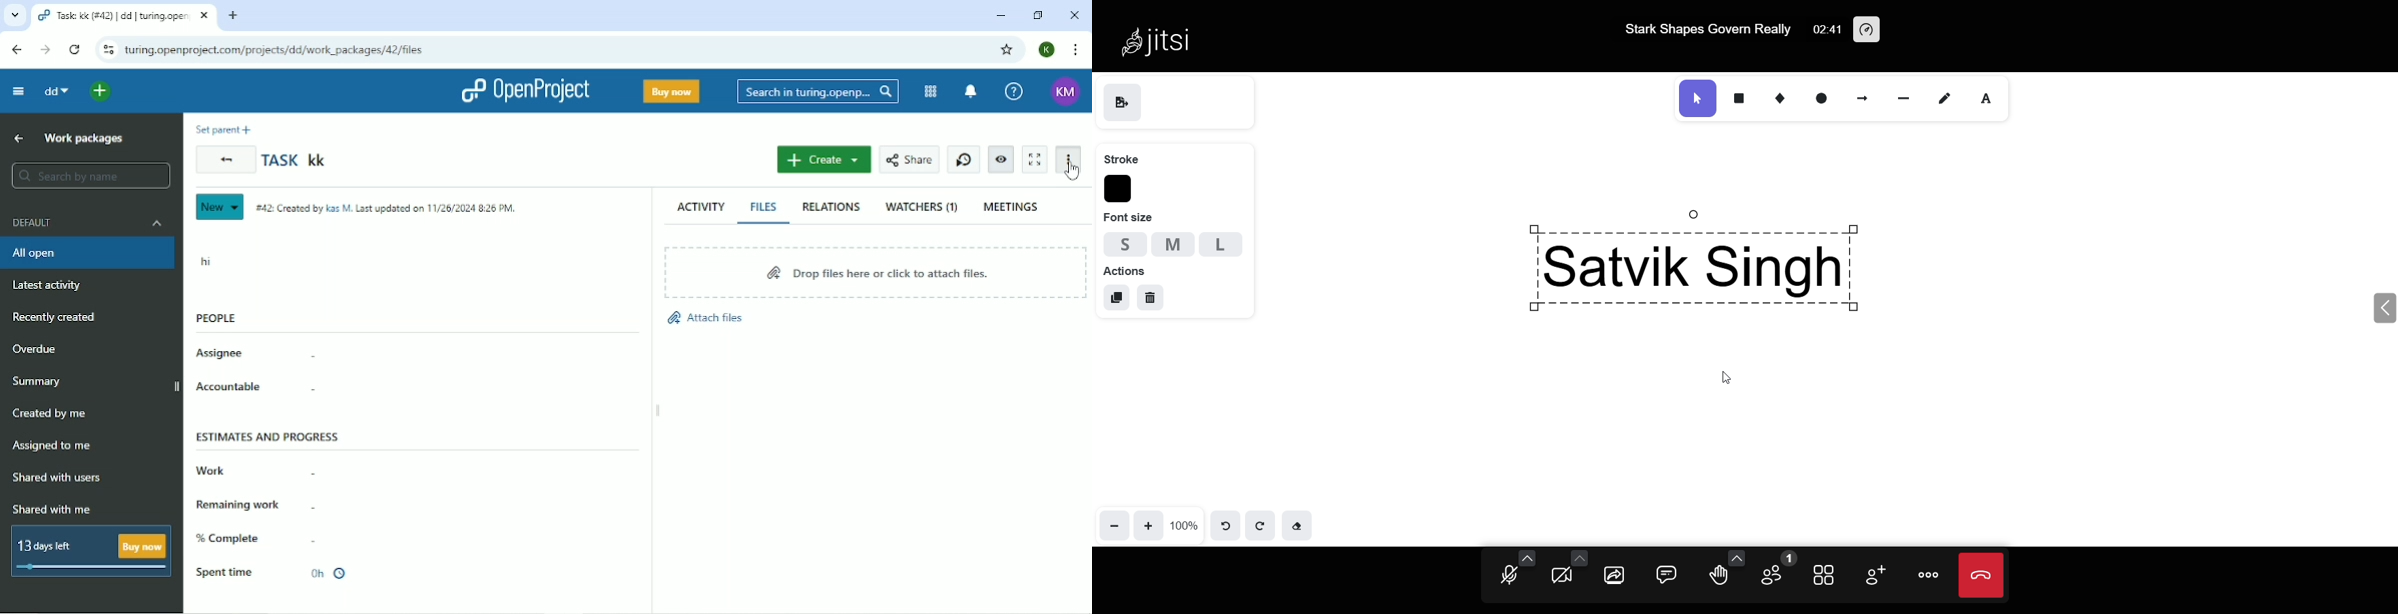  I want to click on Attach files, so click(705, 319).